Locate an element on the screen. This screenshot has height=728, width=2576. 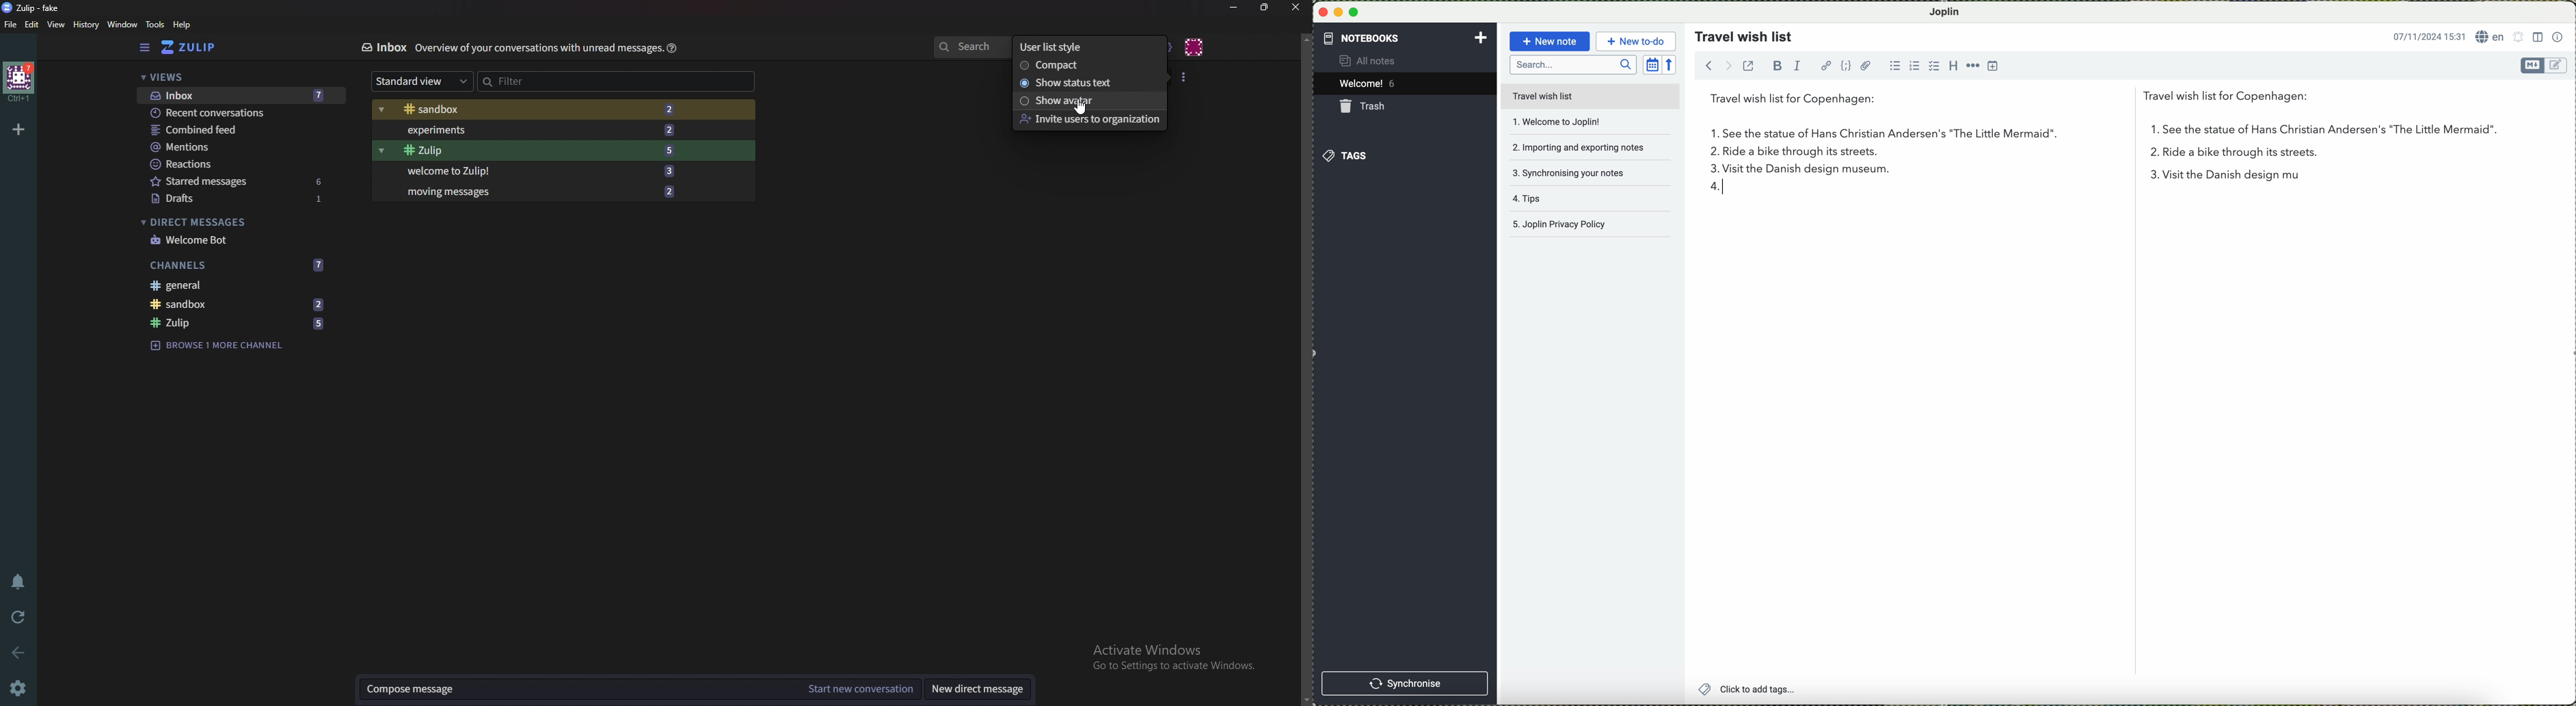
Edit is located at coordinates (33, 24).